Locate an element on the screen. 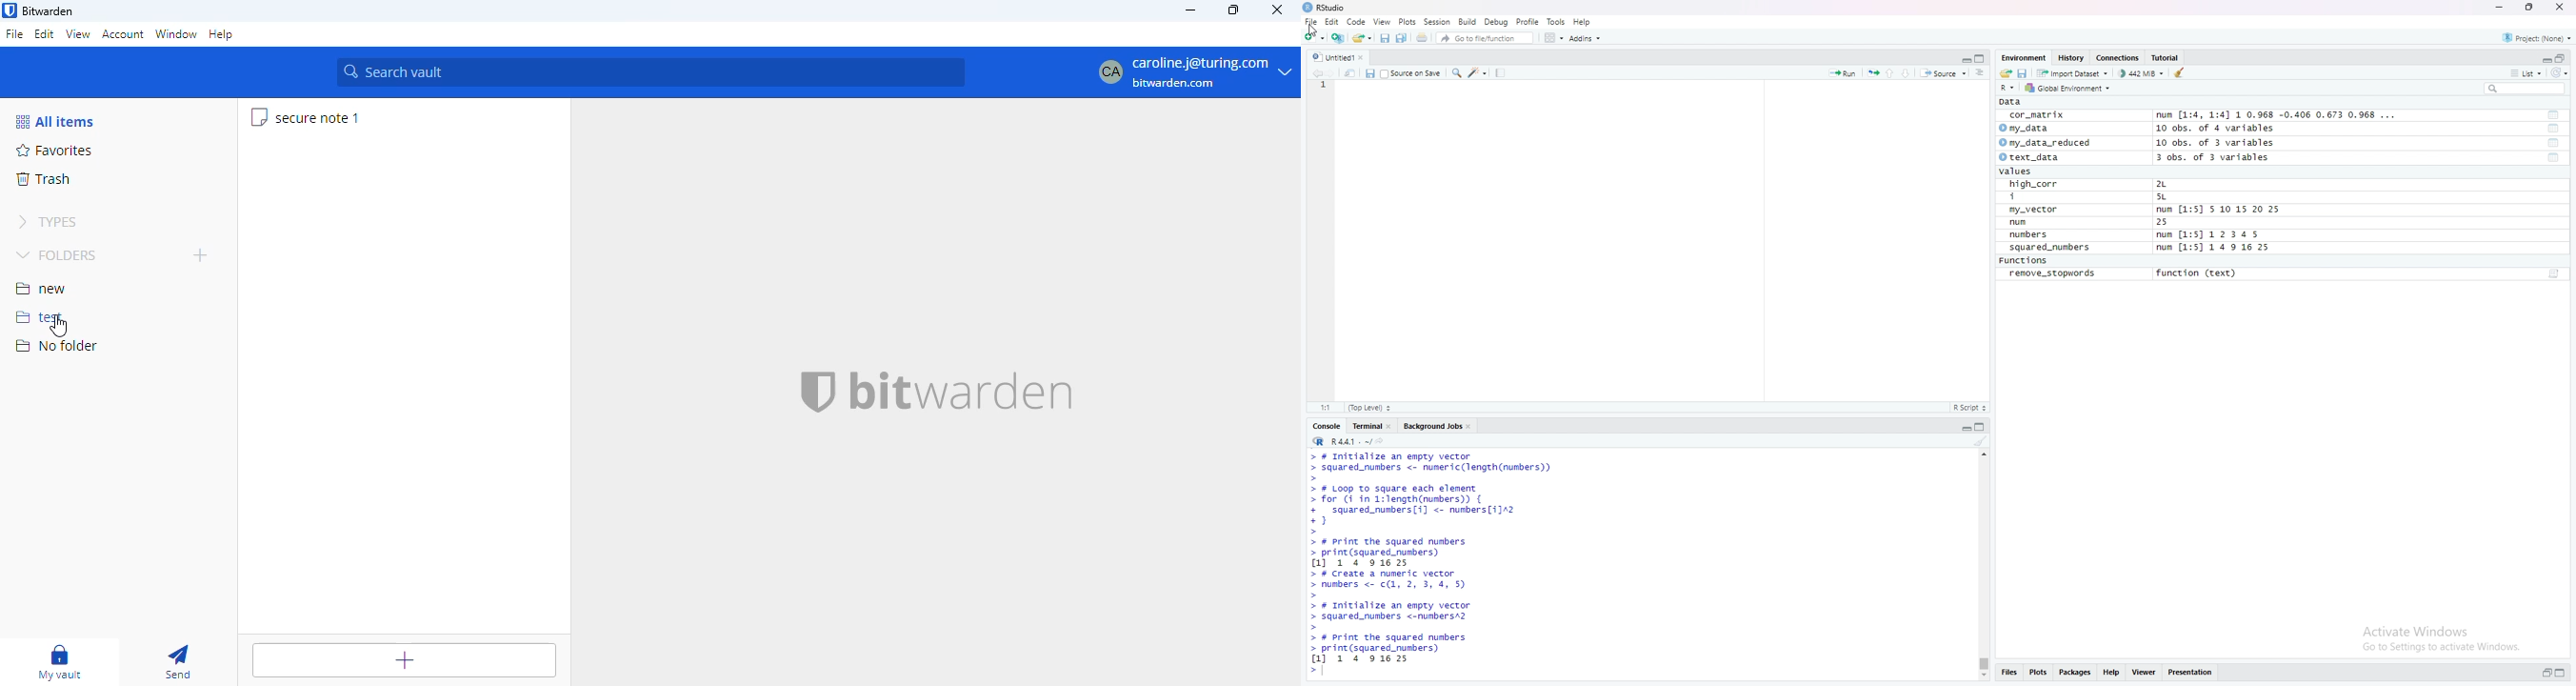 This screenshot has height=700, width=2576. minimize is located at coordinates (2544, 674).